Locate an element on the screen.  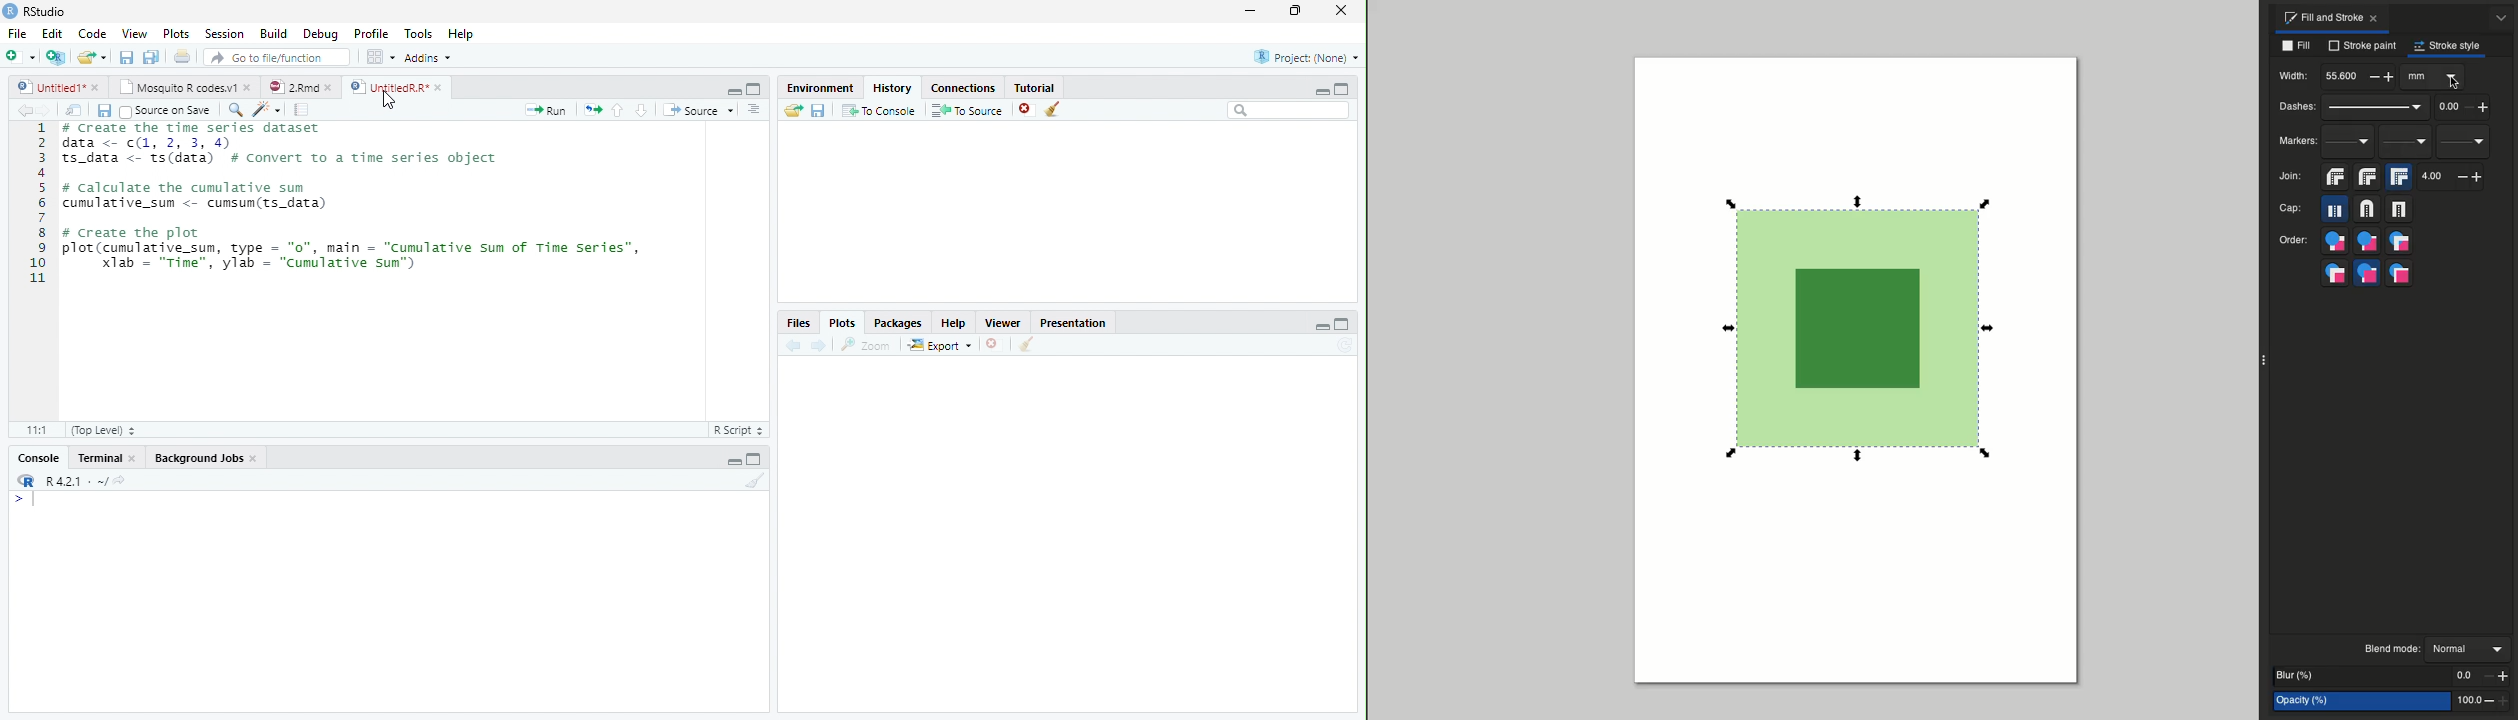
Input Cursor is located at coordinates (41, 496).